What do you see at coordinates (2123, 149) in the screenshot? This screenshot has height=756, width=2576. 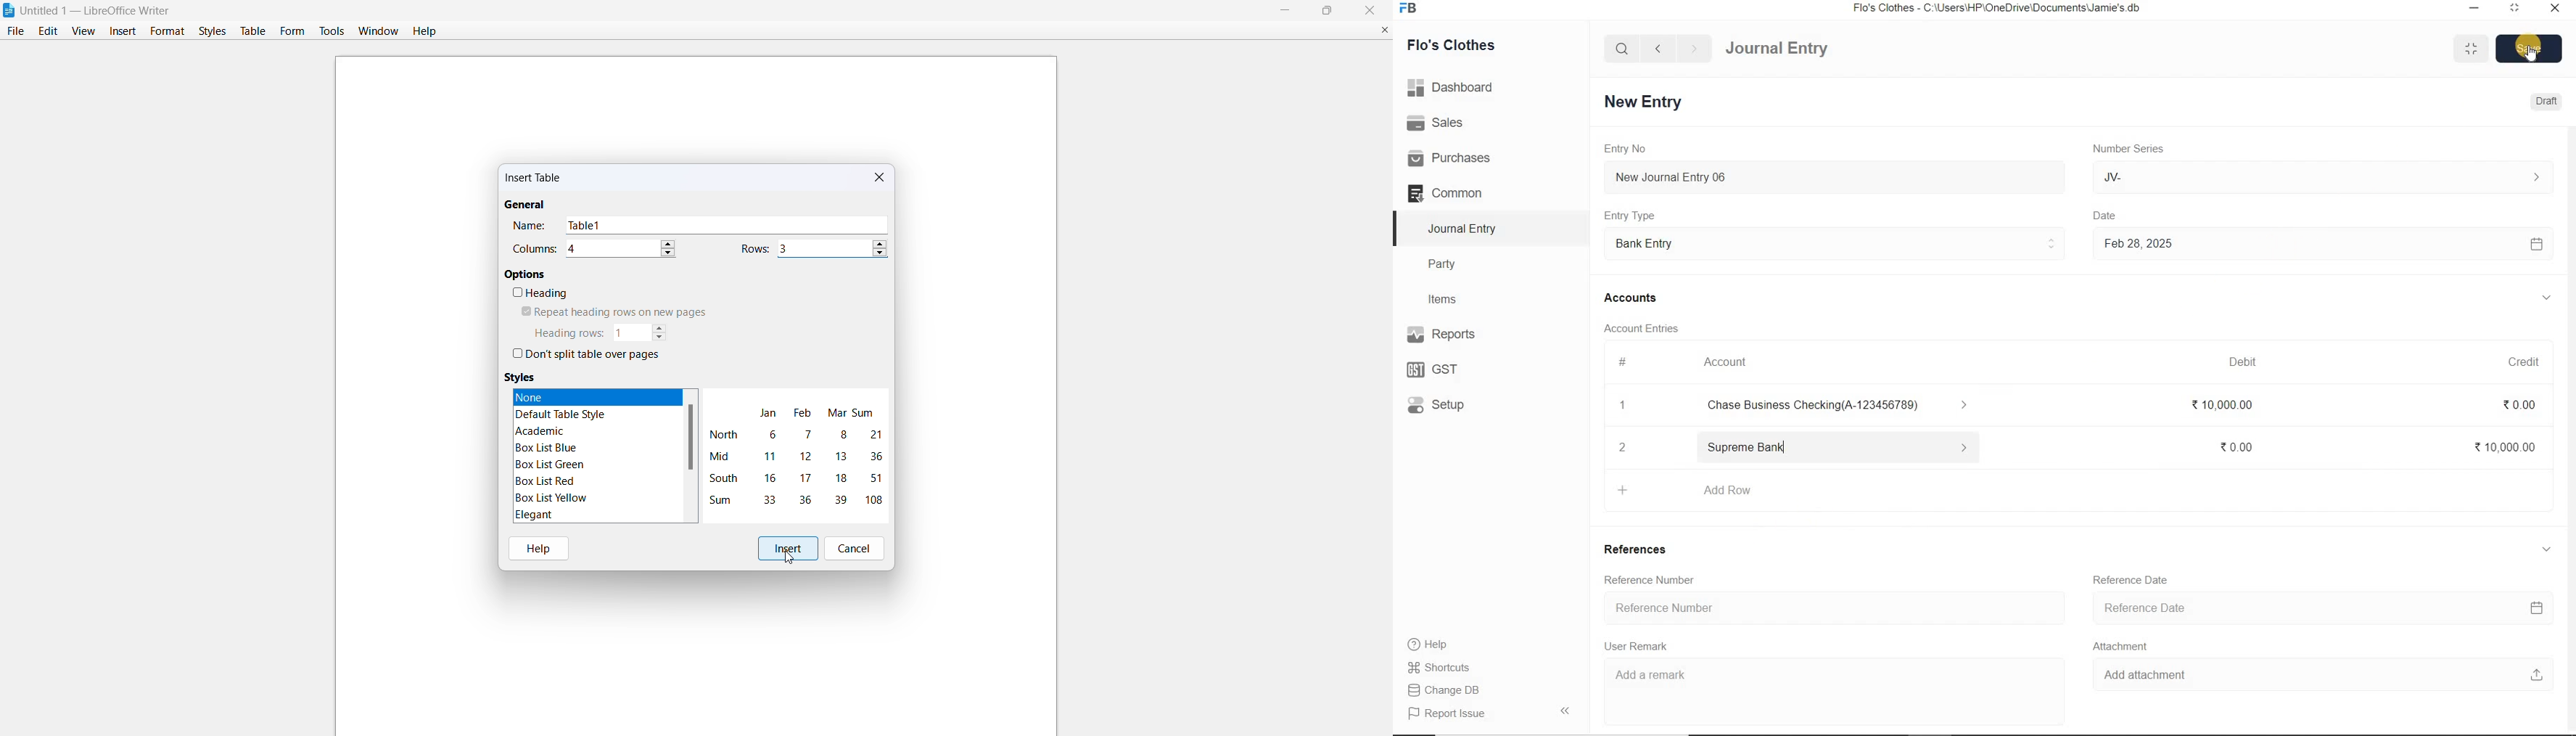 I see `Number Series` at bounding box center [2123, 149].